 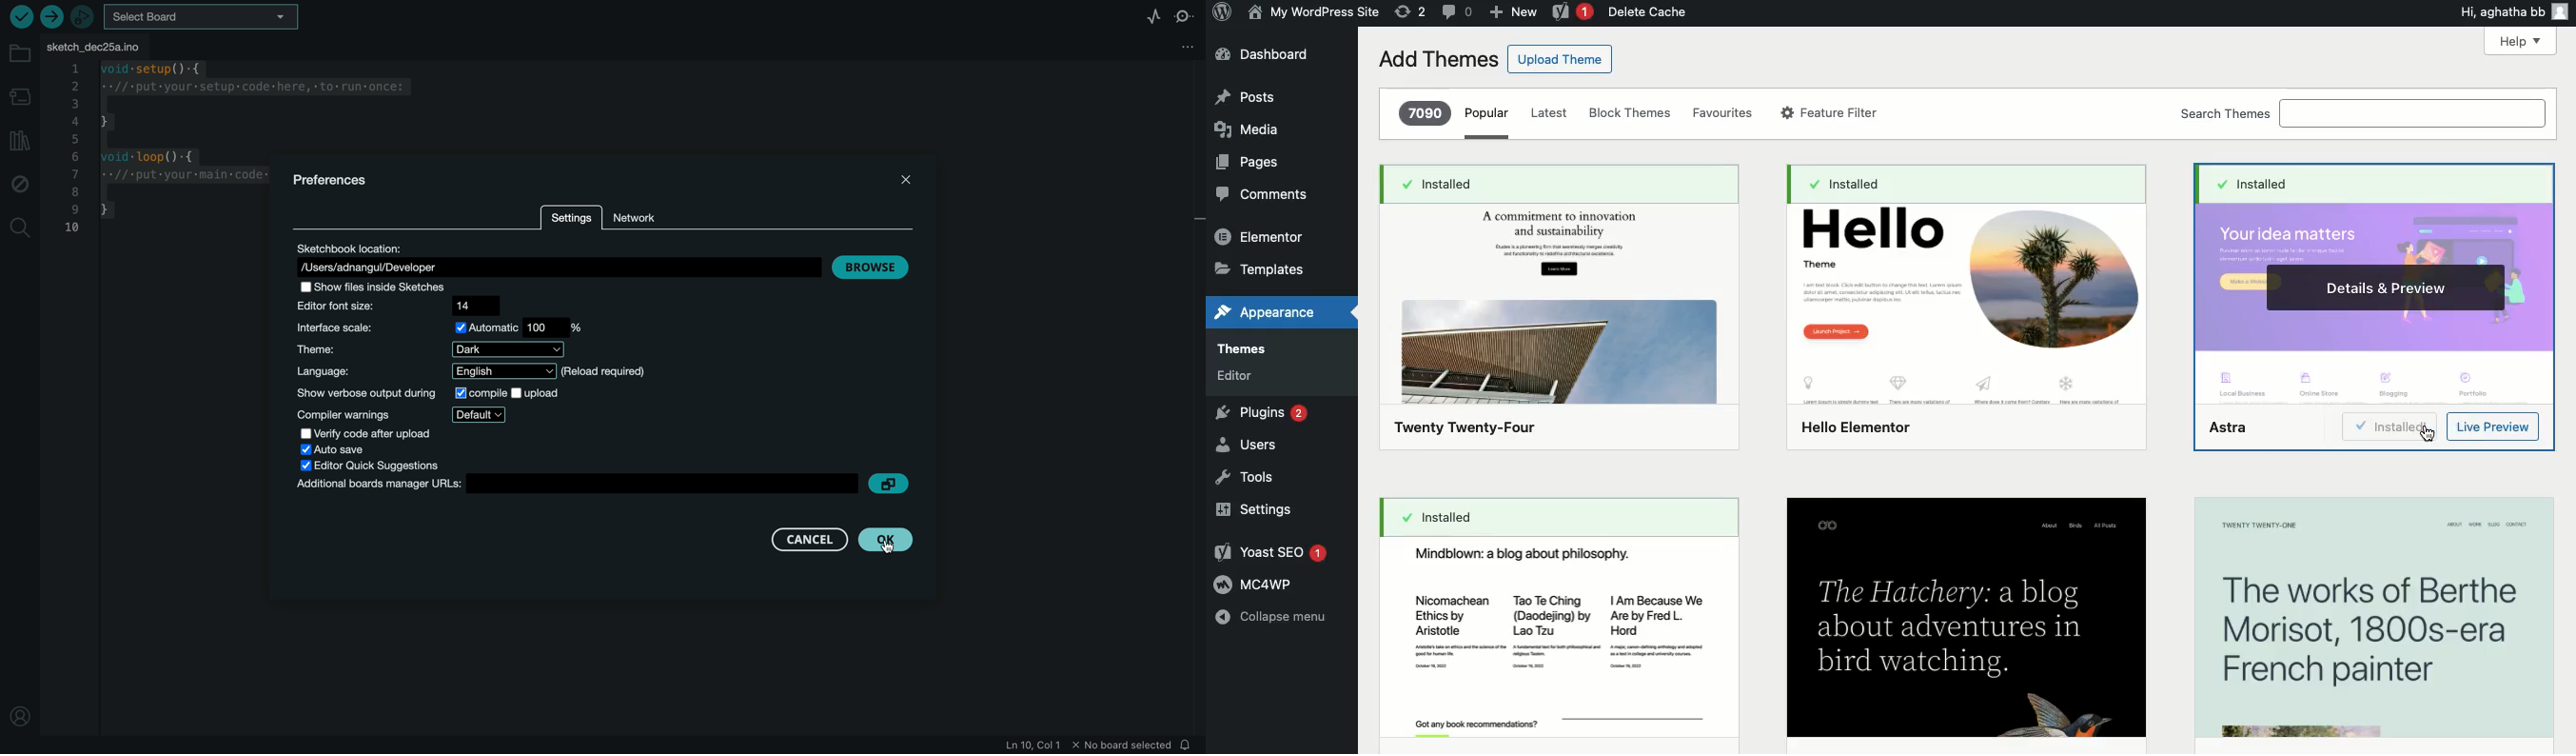 What do you see at coordinates (1247, 164) in the screenshot?
I see `Pages` at bounding box center [1247, 164].